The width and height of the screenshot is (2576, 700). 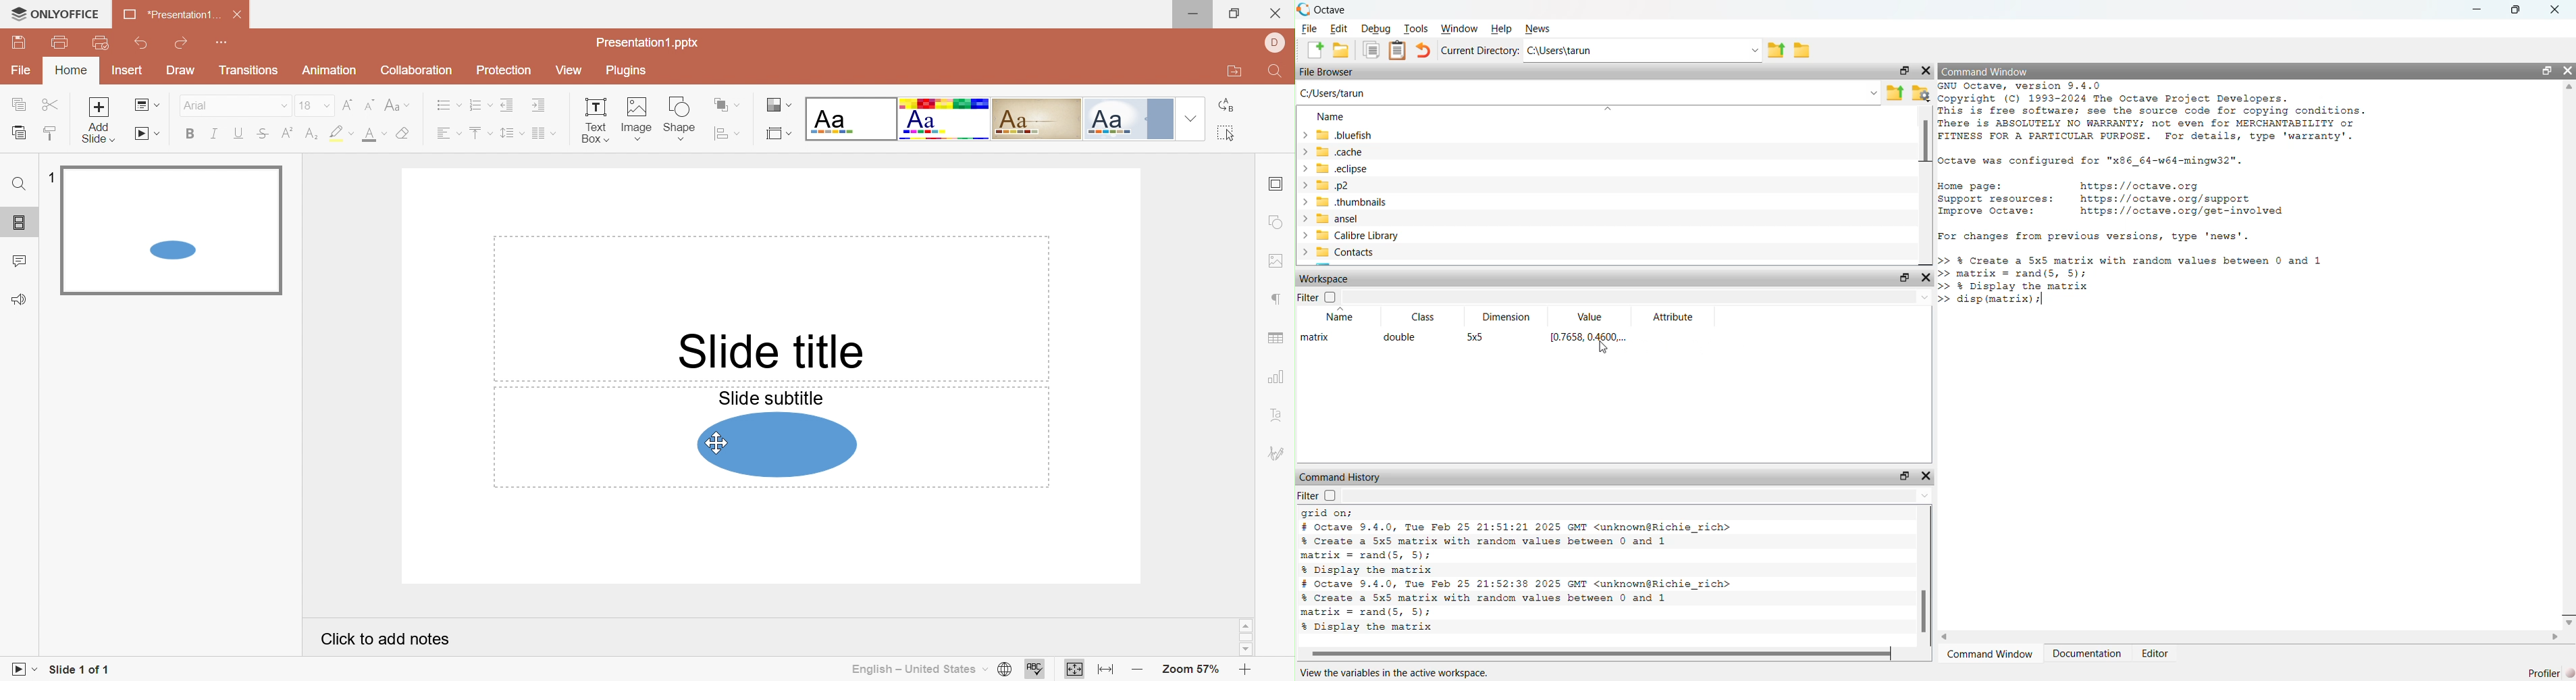 What do you see at coordinates (171, 15) in the screenshot?
I see `*Presentation1 ...` at bounding box center [171, 15].